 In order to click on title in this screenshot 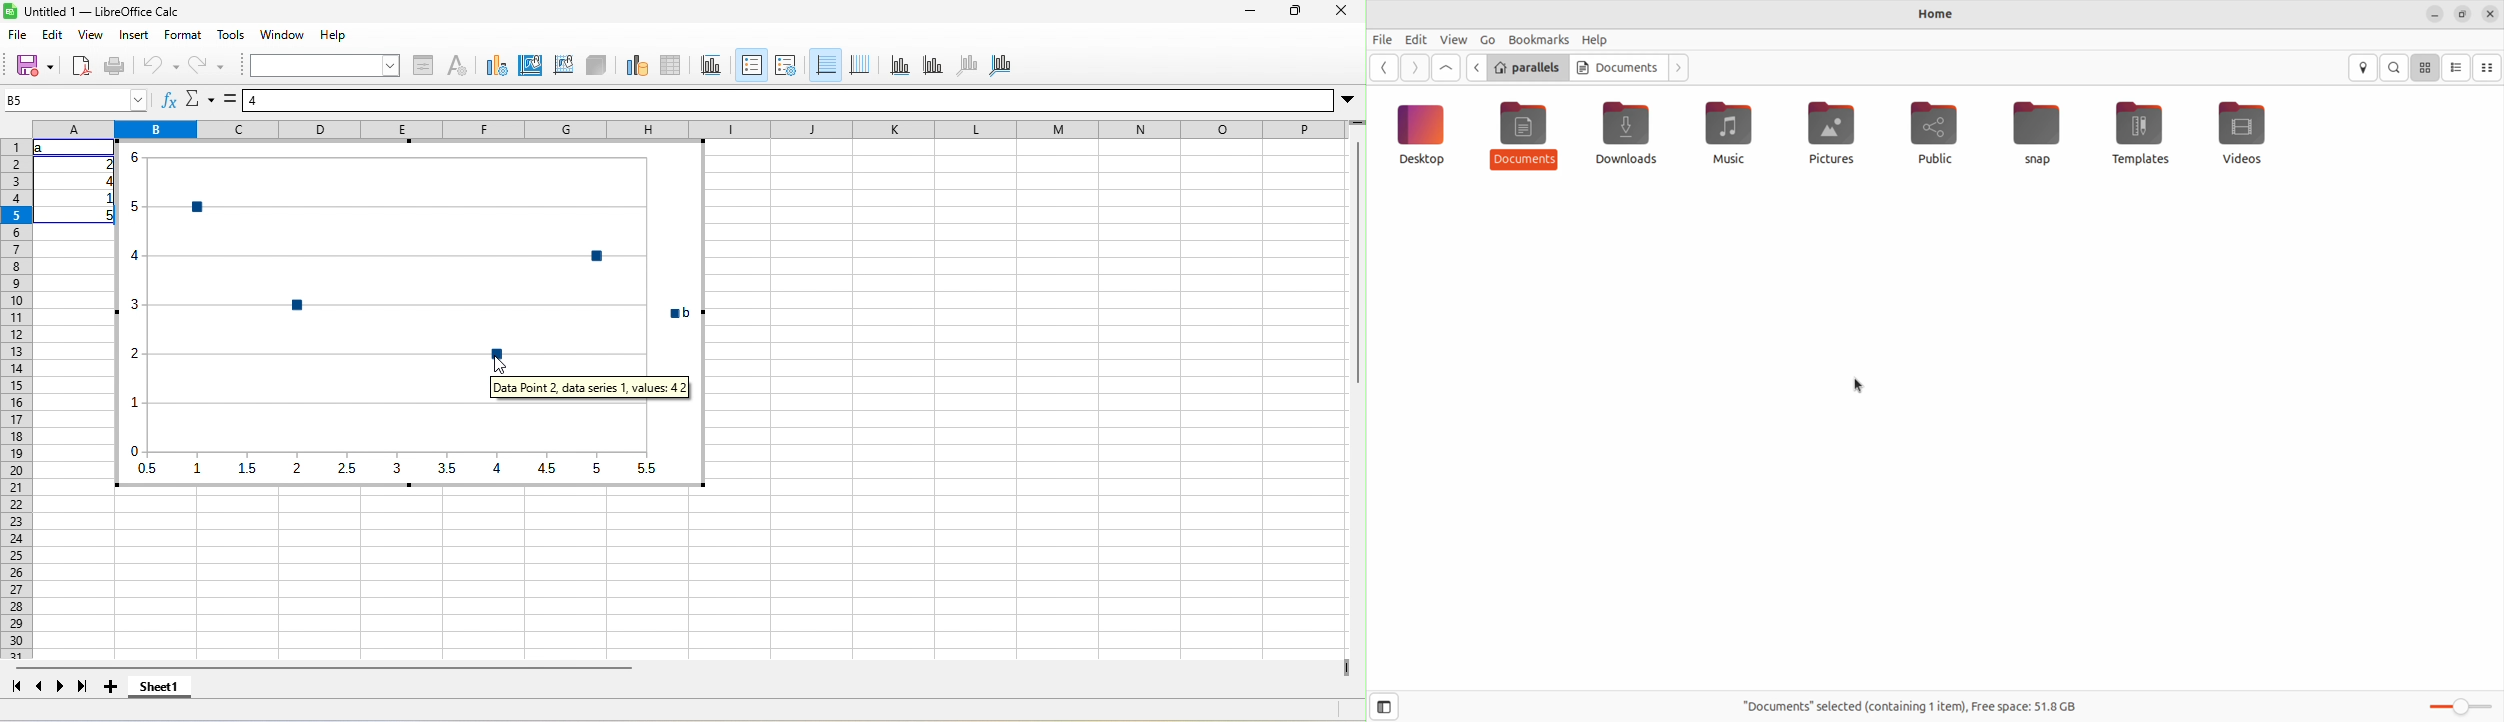, I will do `click(712, 67)`.